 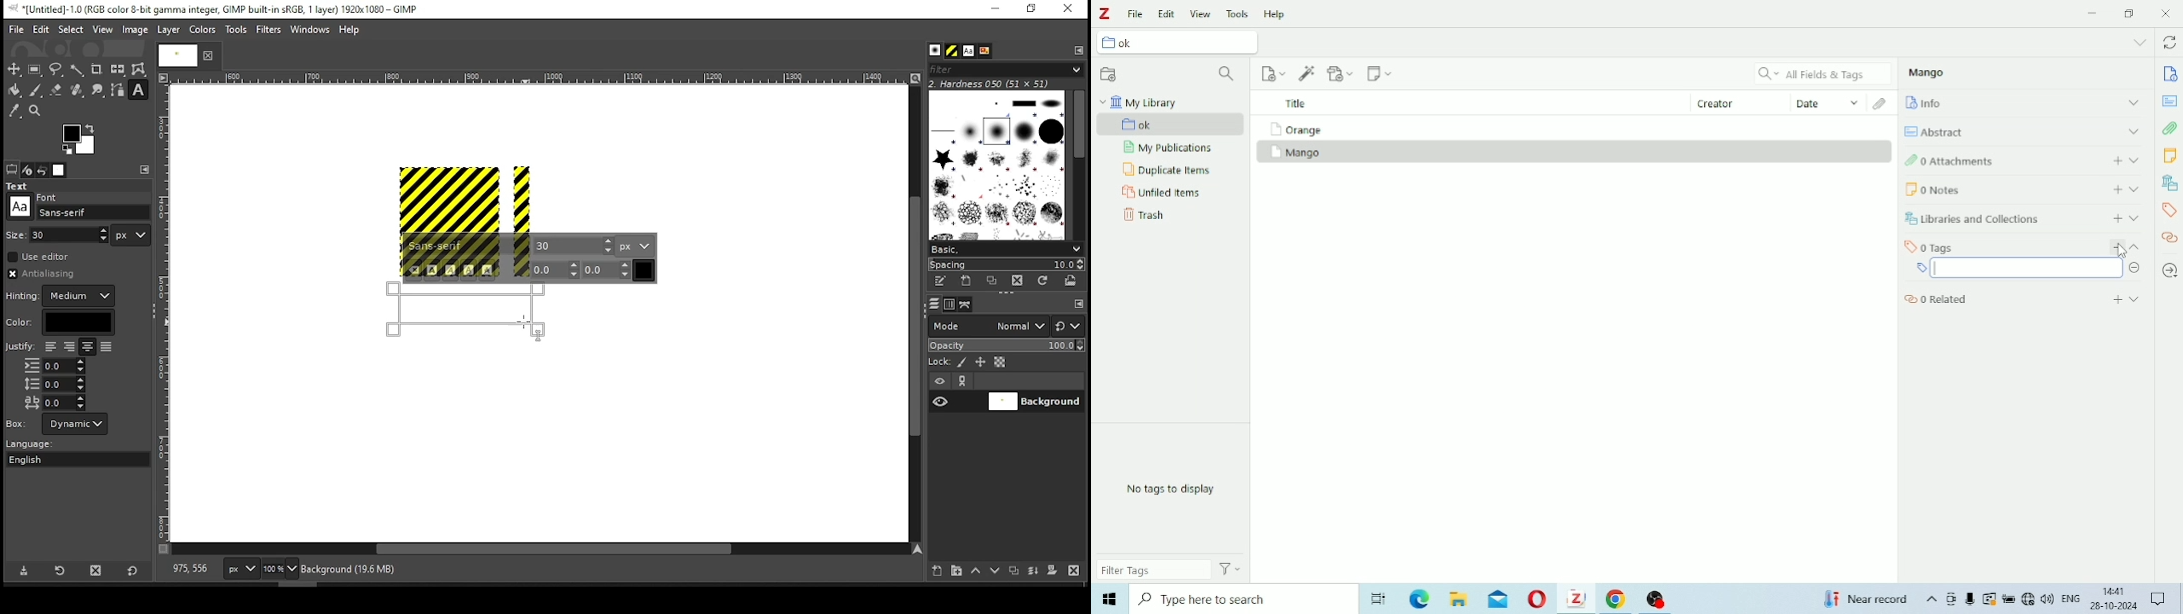 What do you see at coordinates (2009, 599) in the screenshot?
I see `Charging, plugged in` at bounding box center [2009, 599].